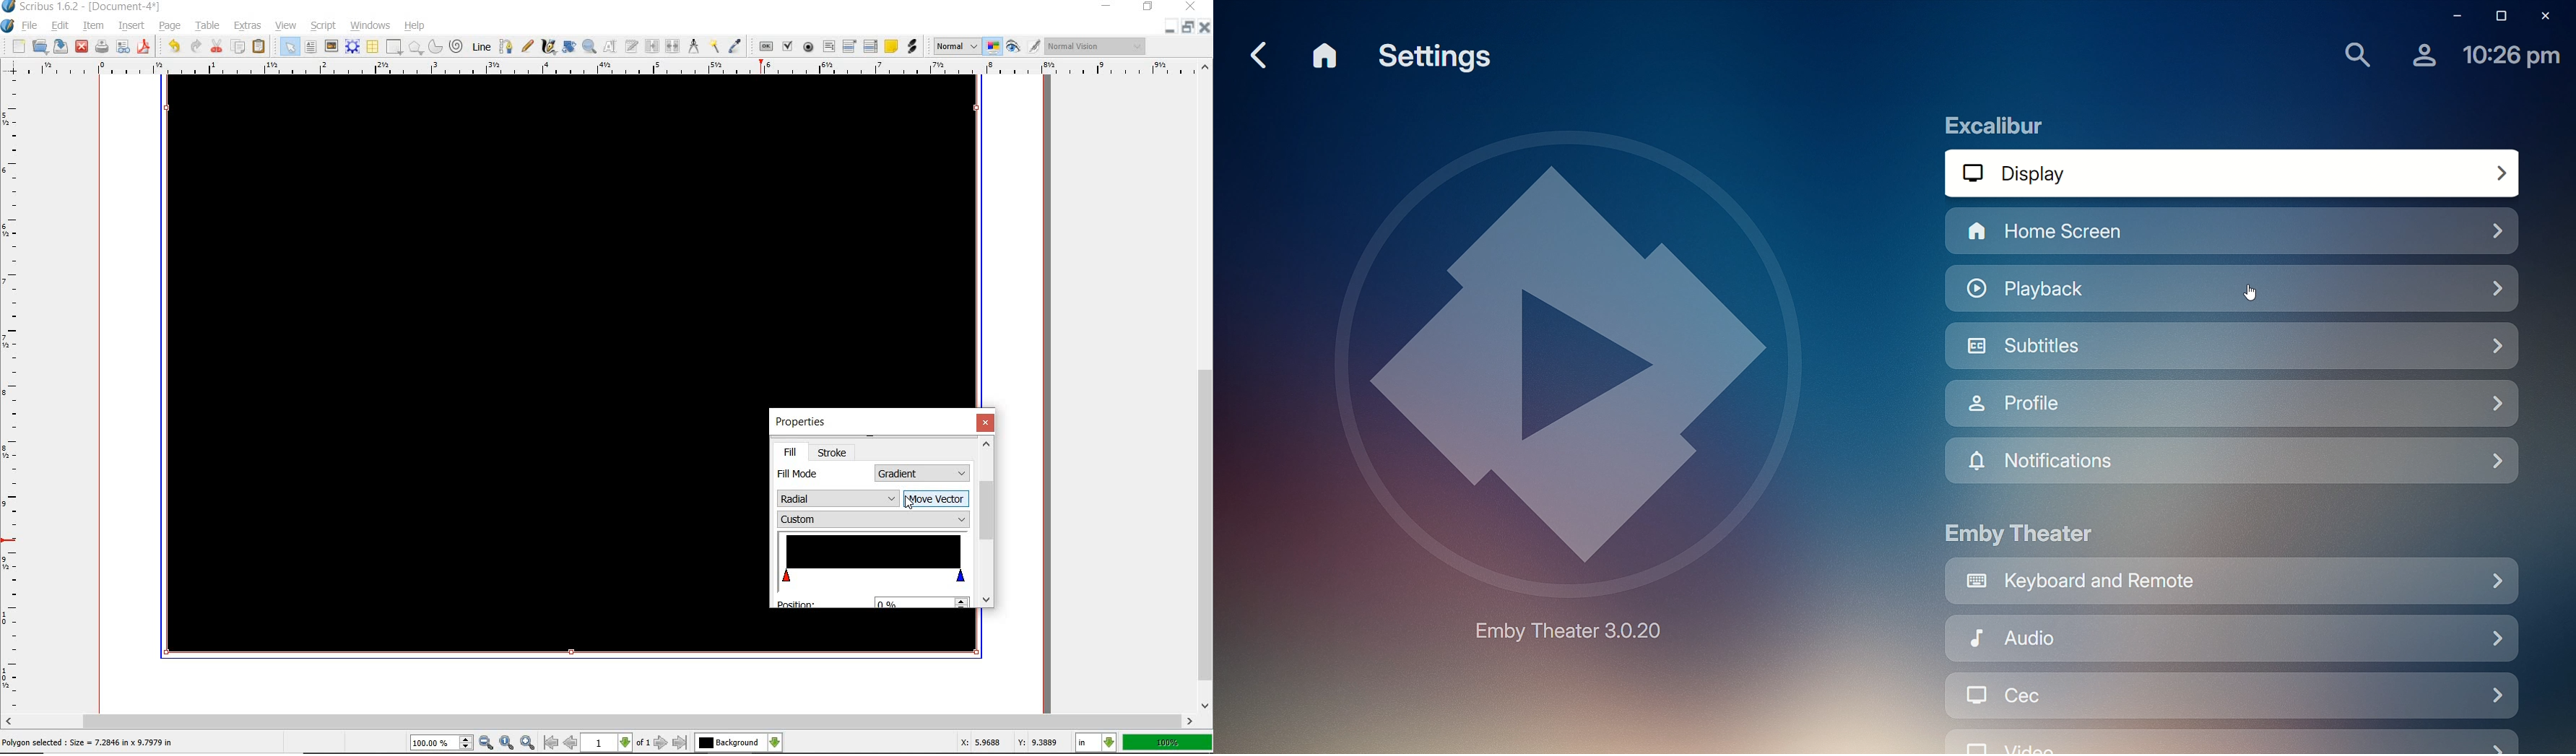 The height and width of the screenshot is (756, 2576). I want to click on zoom in, so click(528, 742).